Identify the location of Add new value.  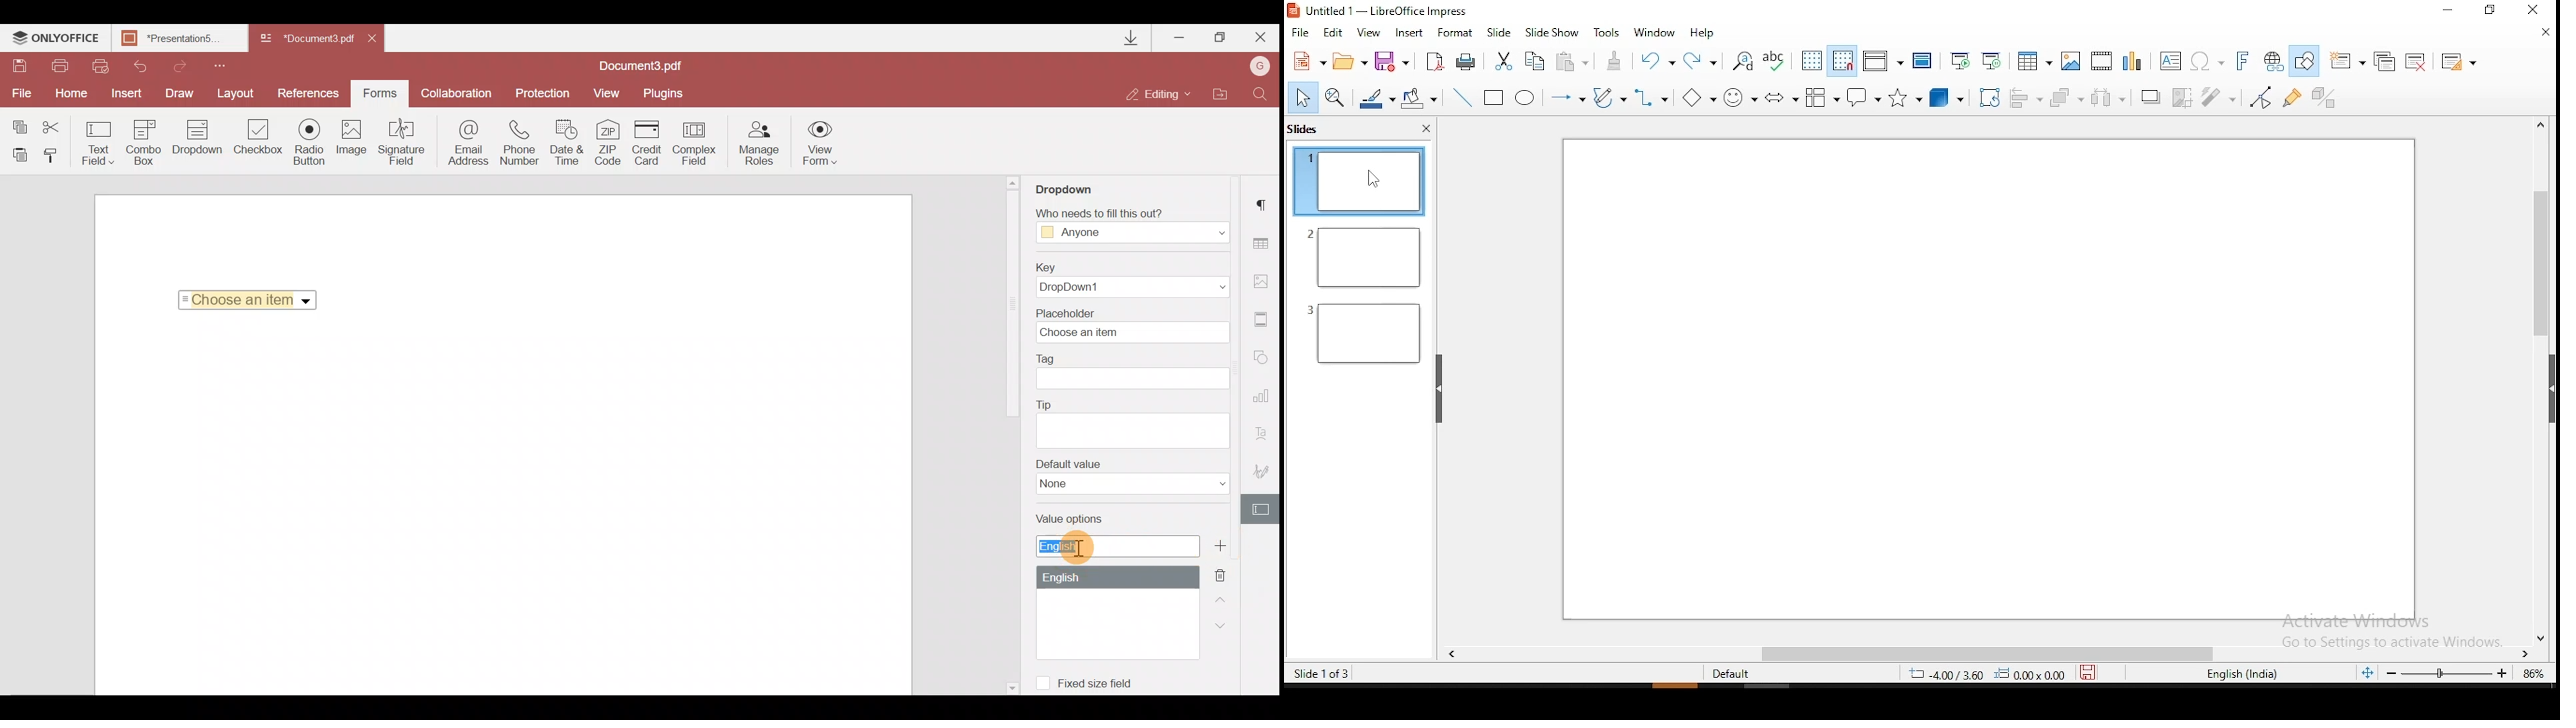
(1225, 546).